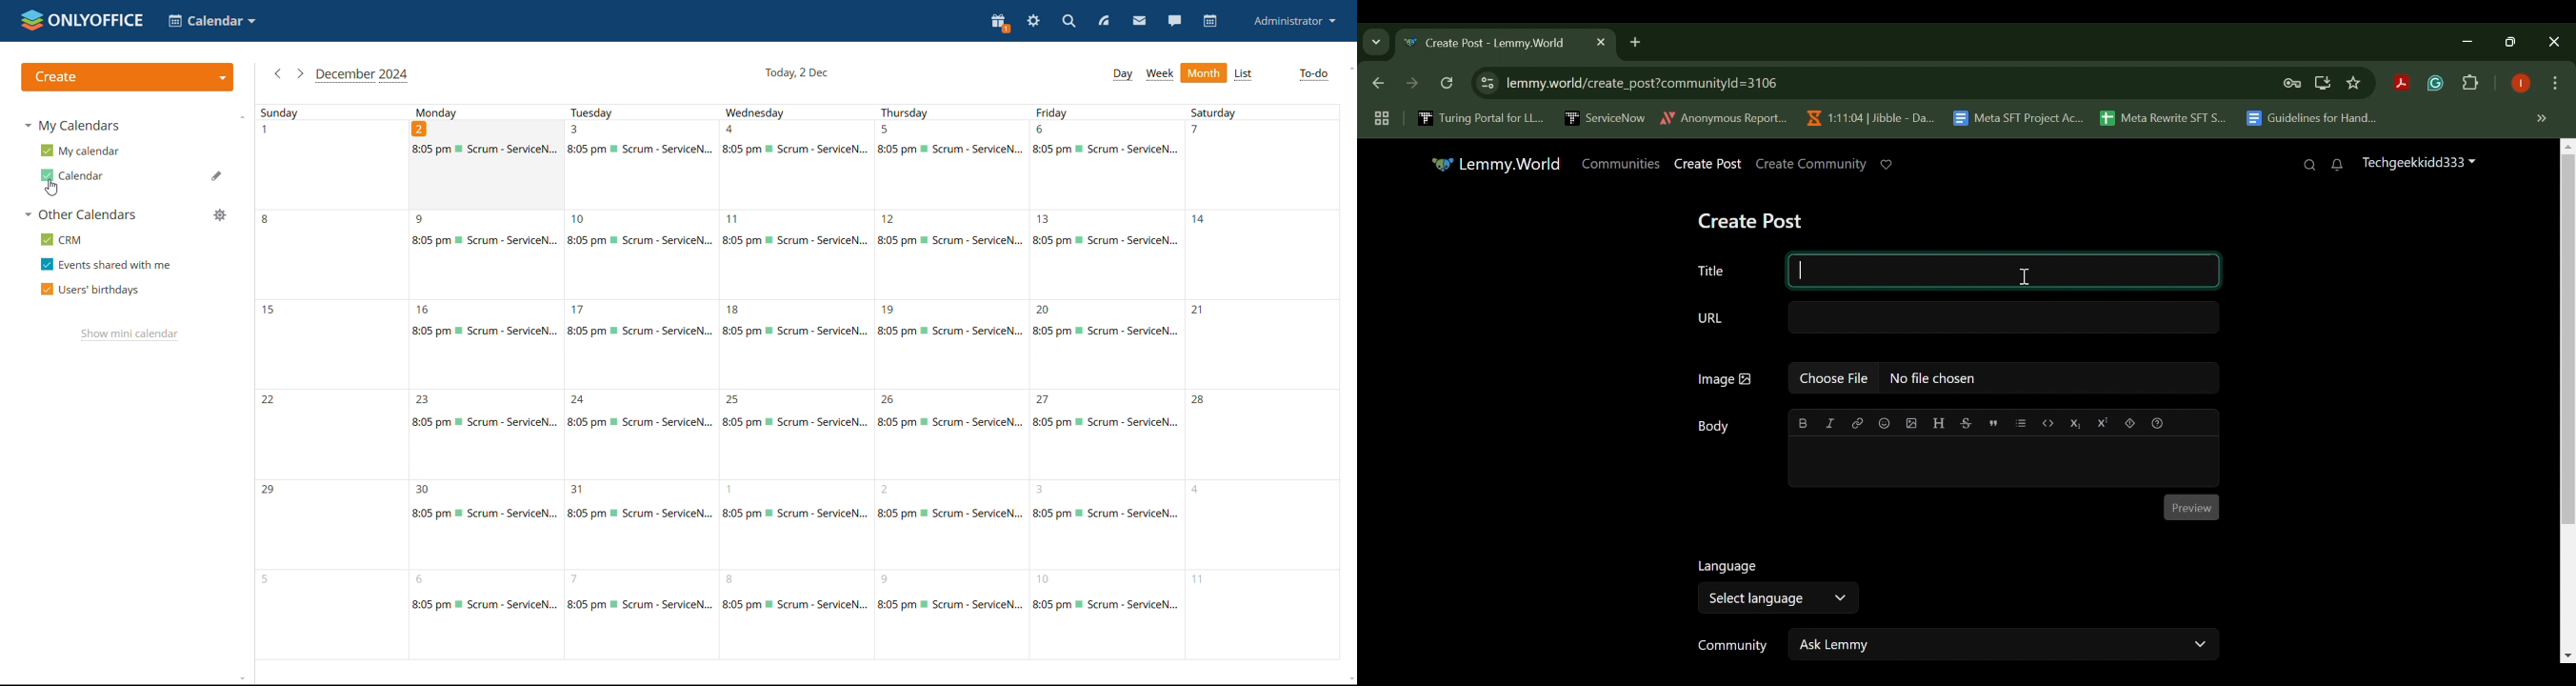  Describe the element at coordinates (954, 114) in the screenshot. I see `thursday` at that location.